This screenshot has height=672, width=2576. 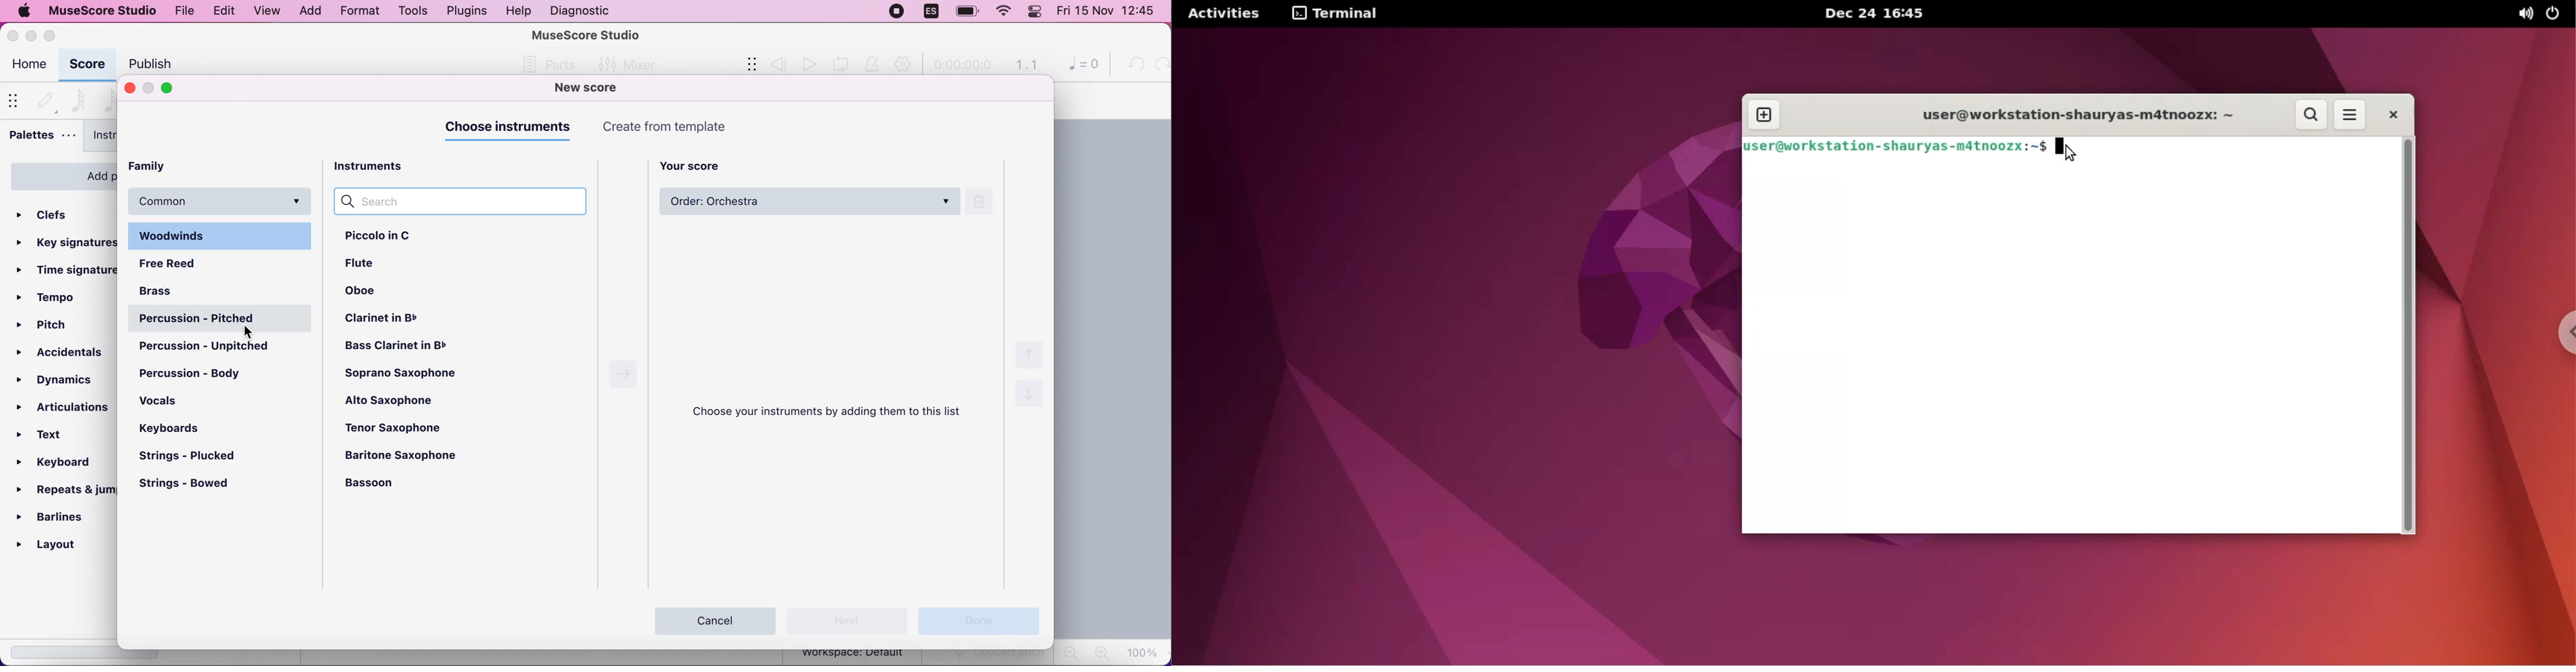 What do you see at coordinates (129, 87) in the screenshot?
I see `close` at bounding box center [129, 87].